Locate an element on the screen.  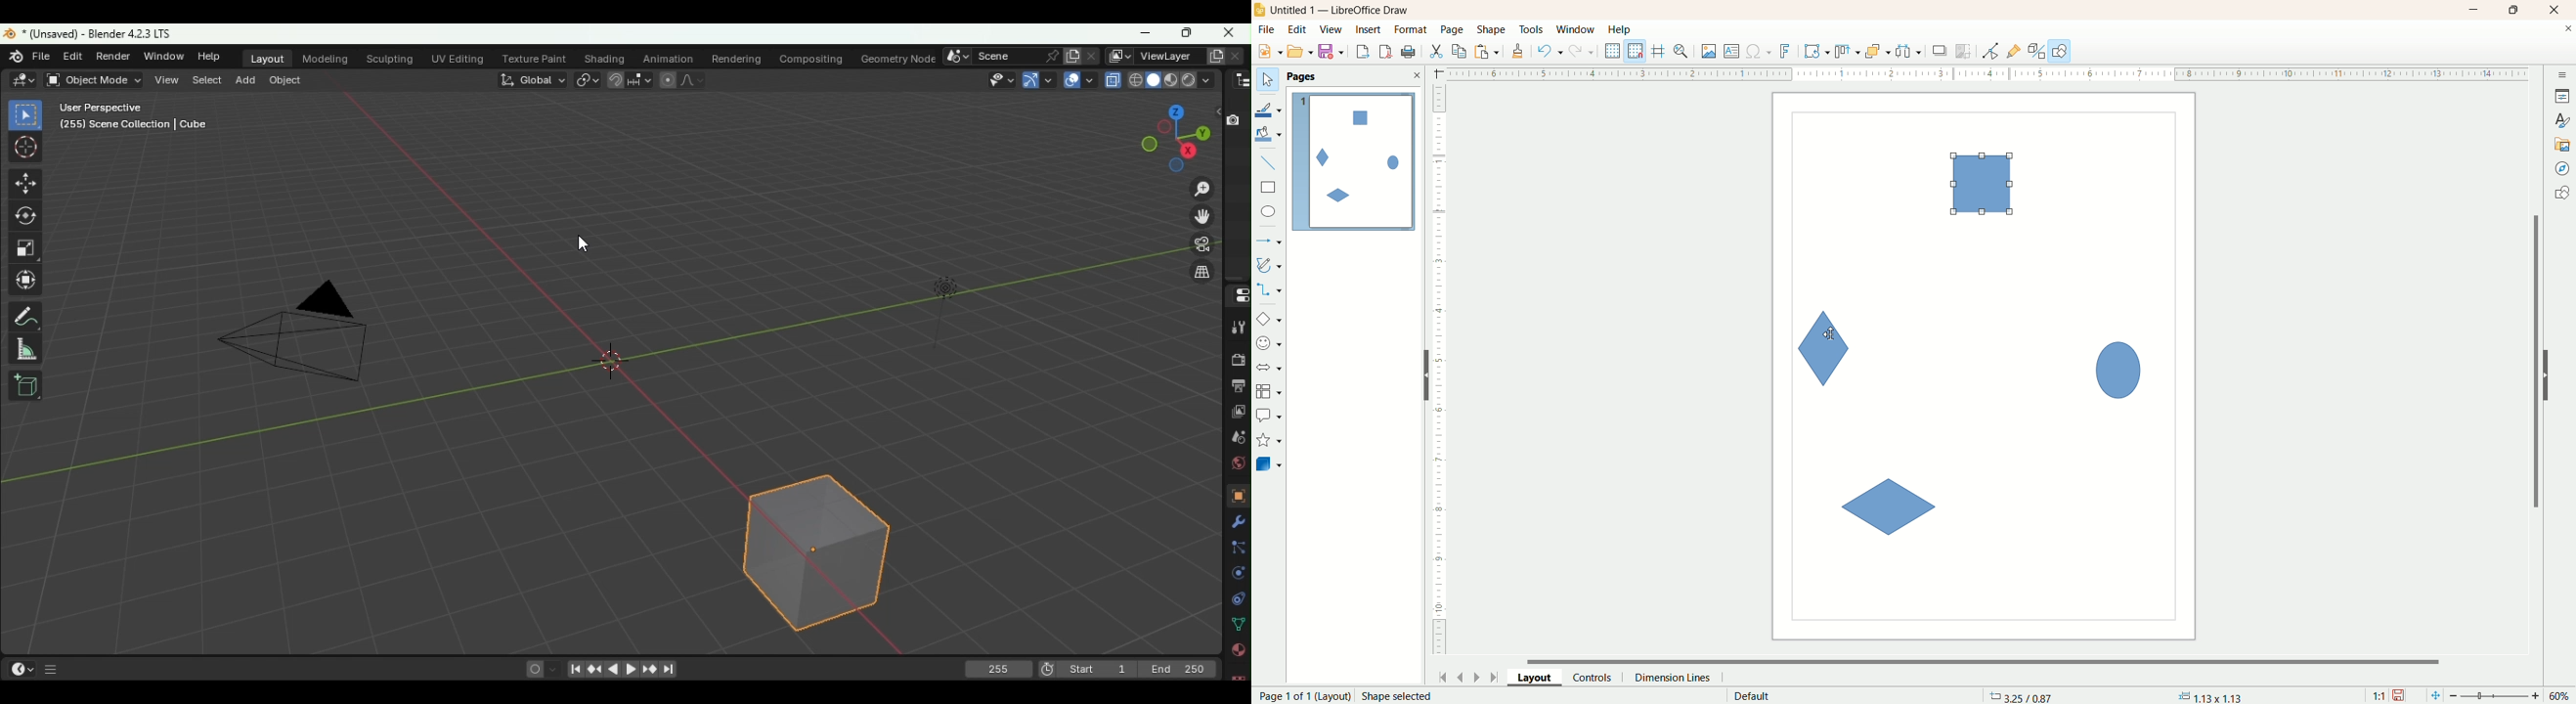
Add is located at coordinates (247, 78).